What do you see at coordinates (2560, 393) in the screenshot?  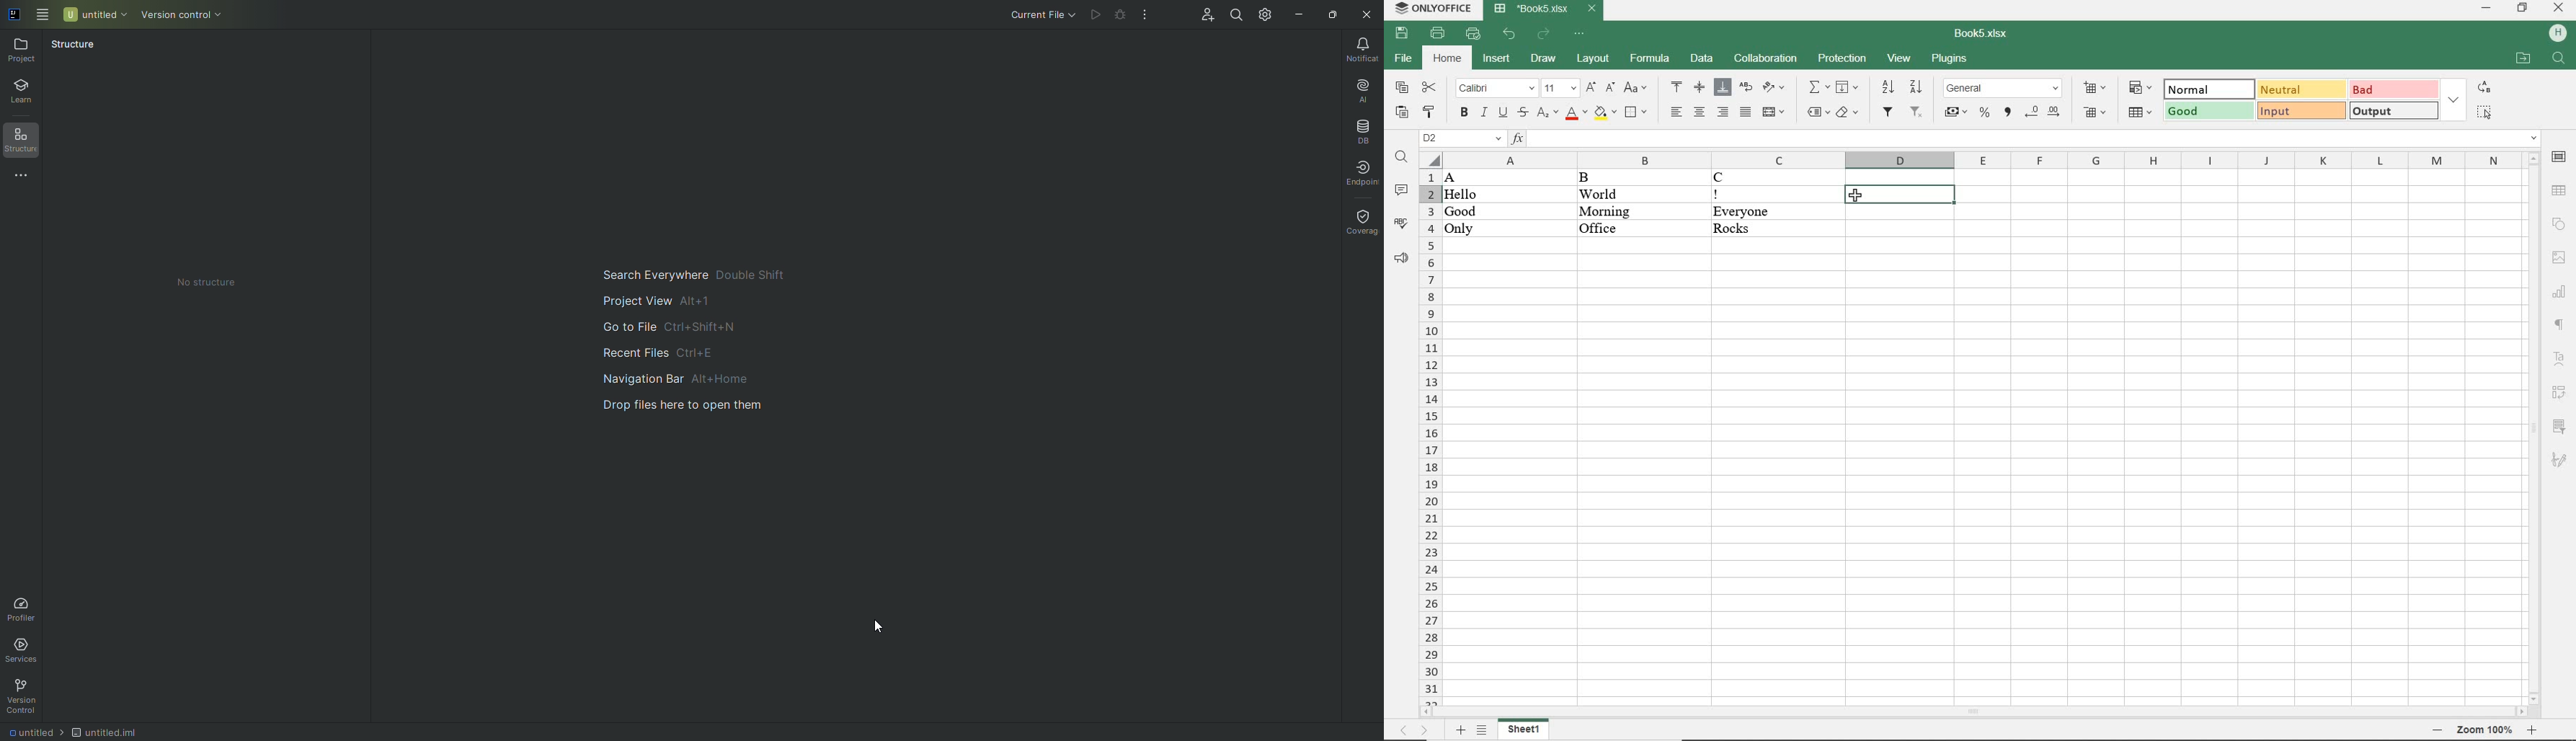 I see `pivot table` at bounding box center [2560, 393].